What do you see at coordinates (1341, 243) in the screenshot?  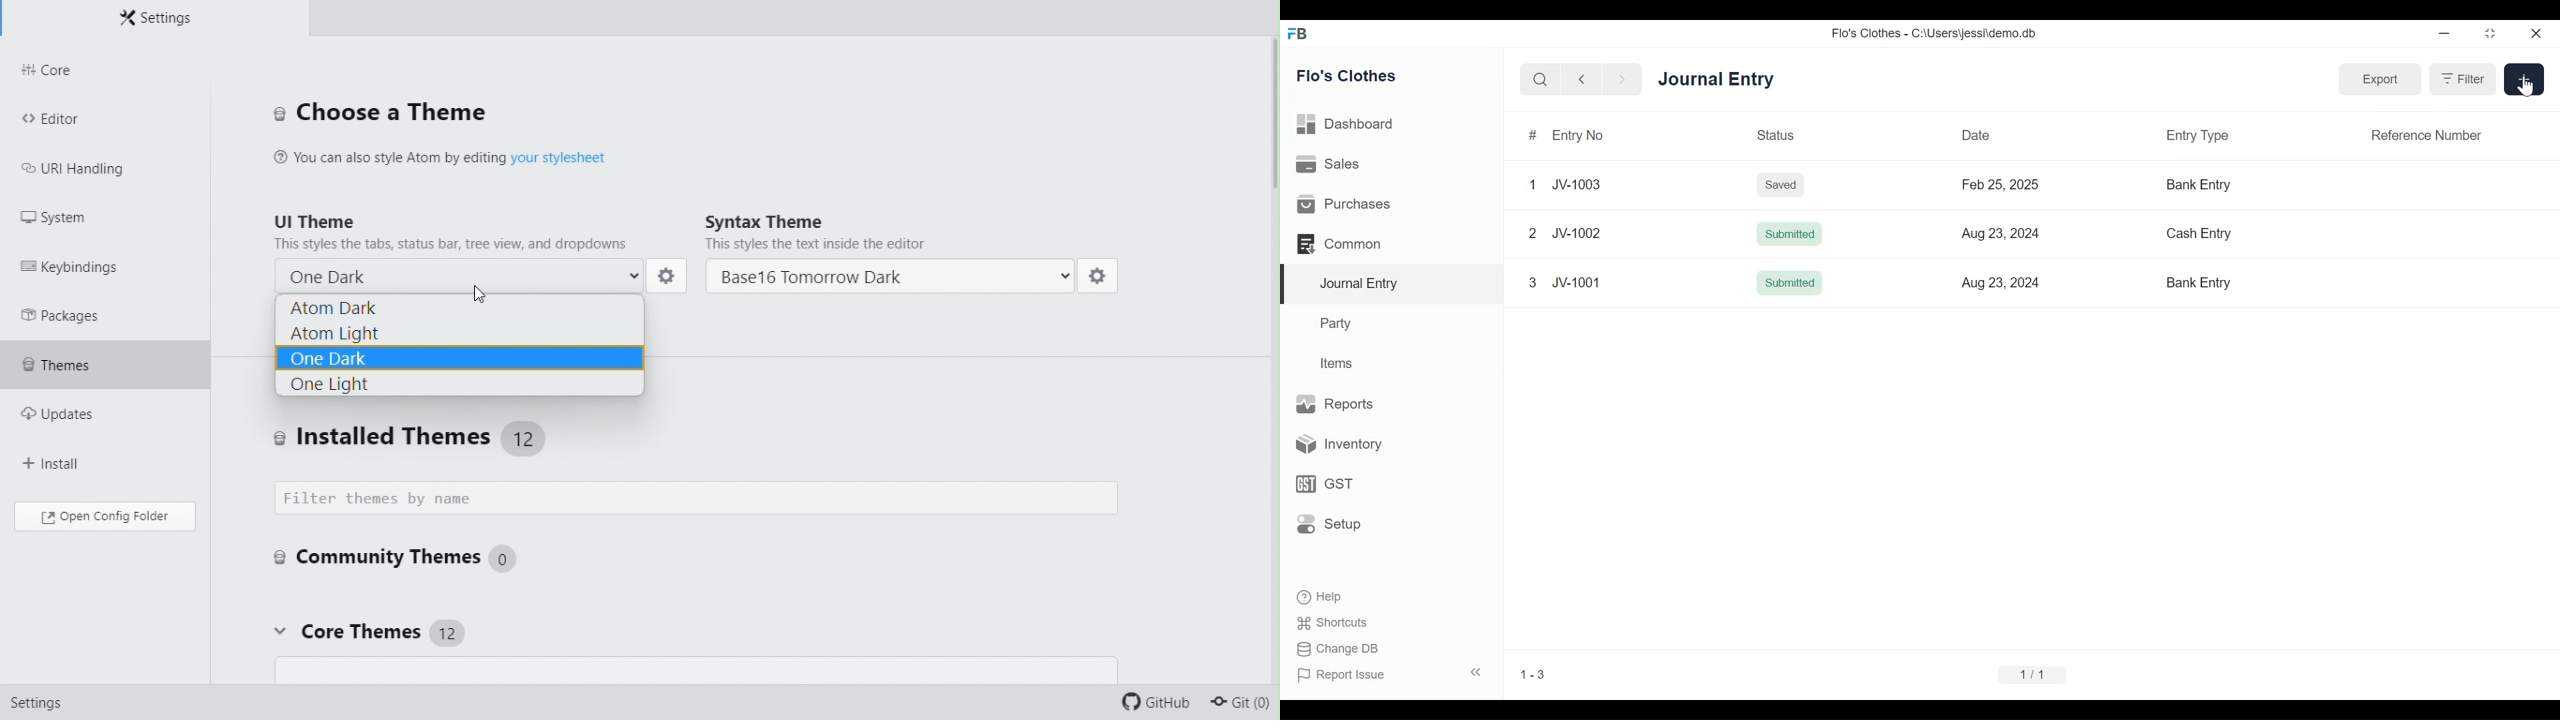 I see `Common` at bounding box center [1341, 243].